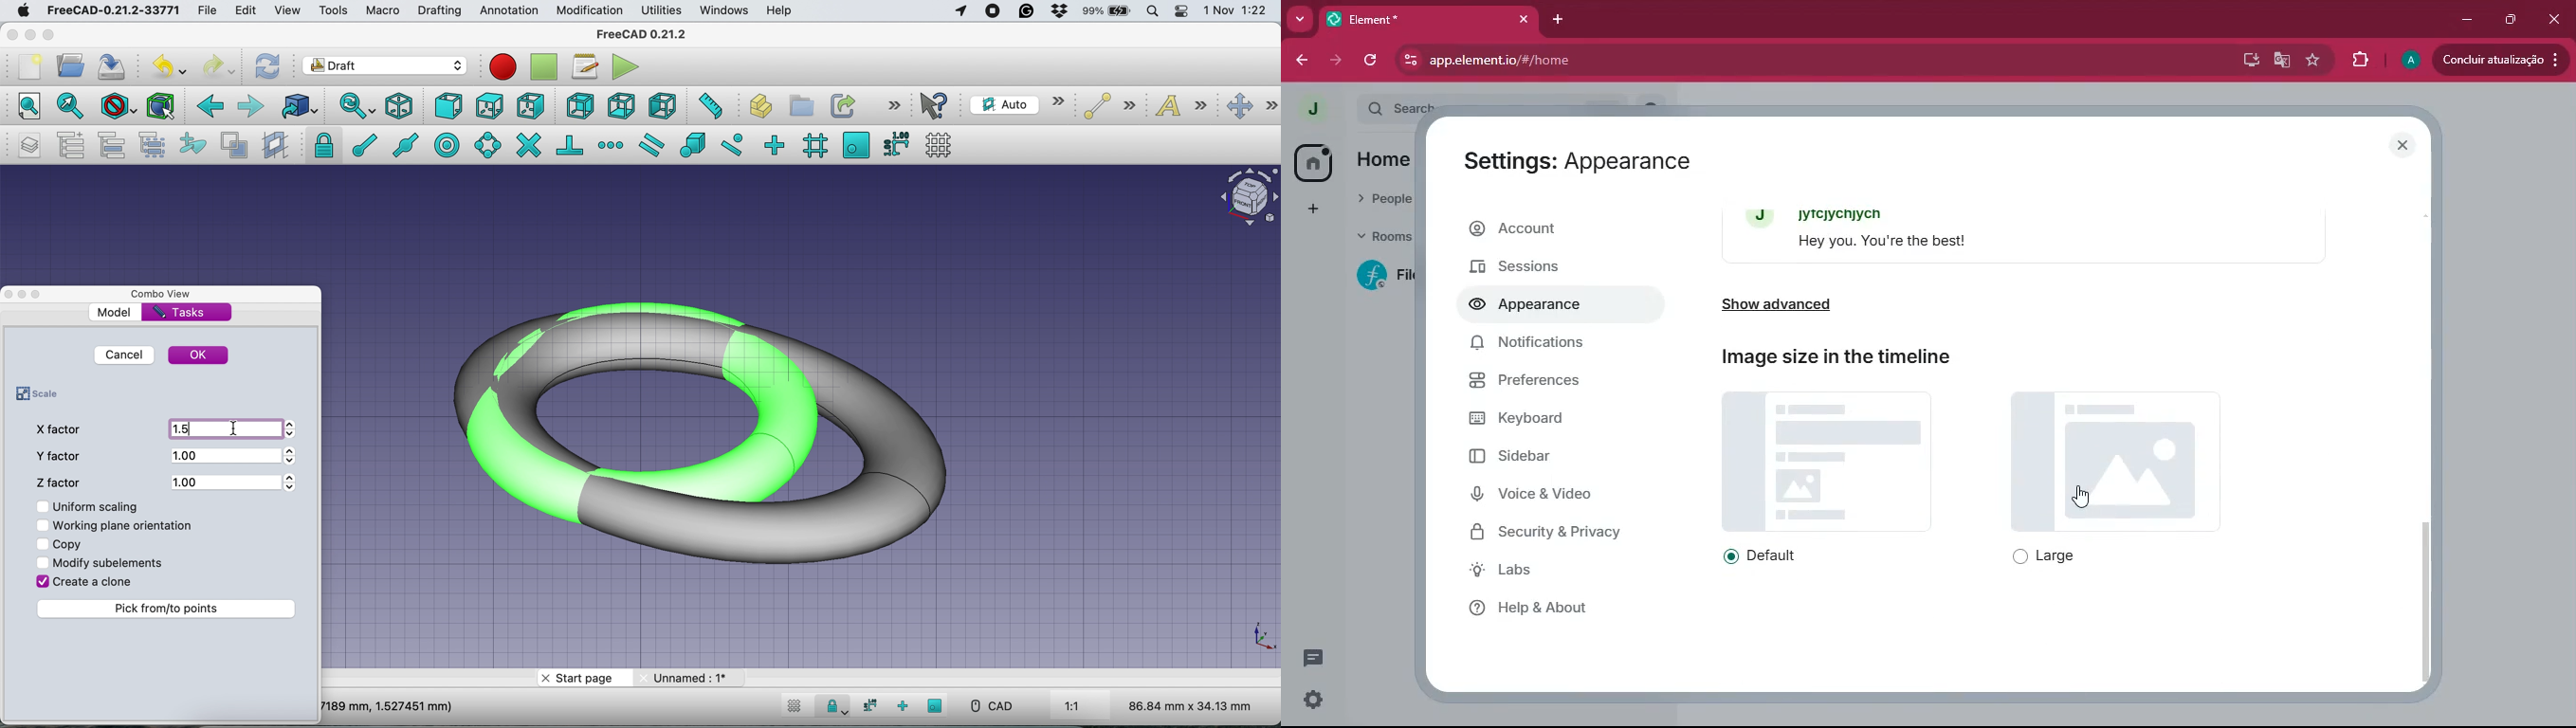  What do you see at coordinates (161, 107) in the screenshot?
I see `bounding box` at bounding box center [161, 107].